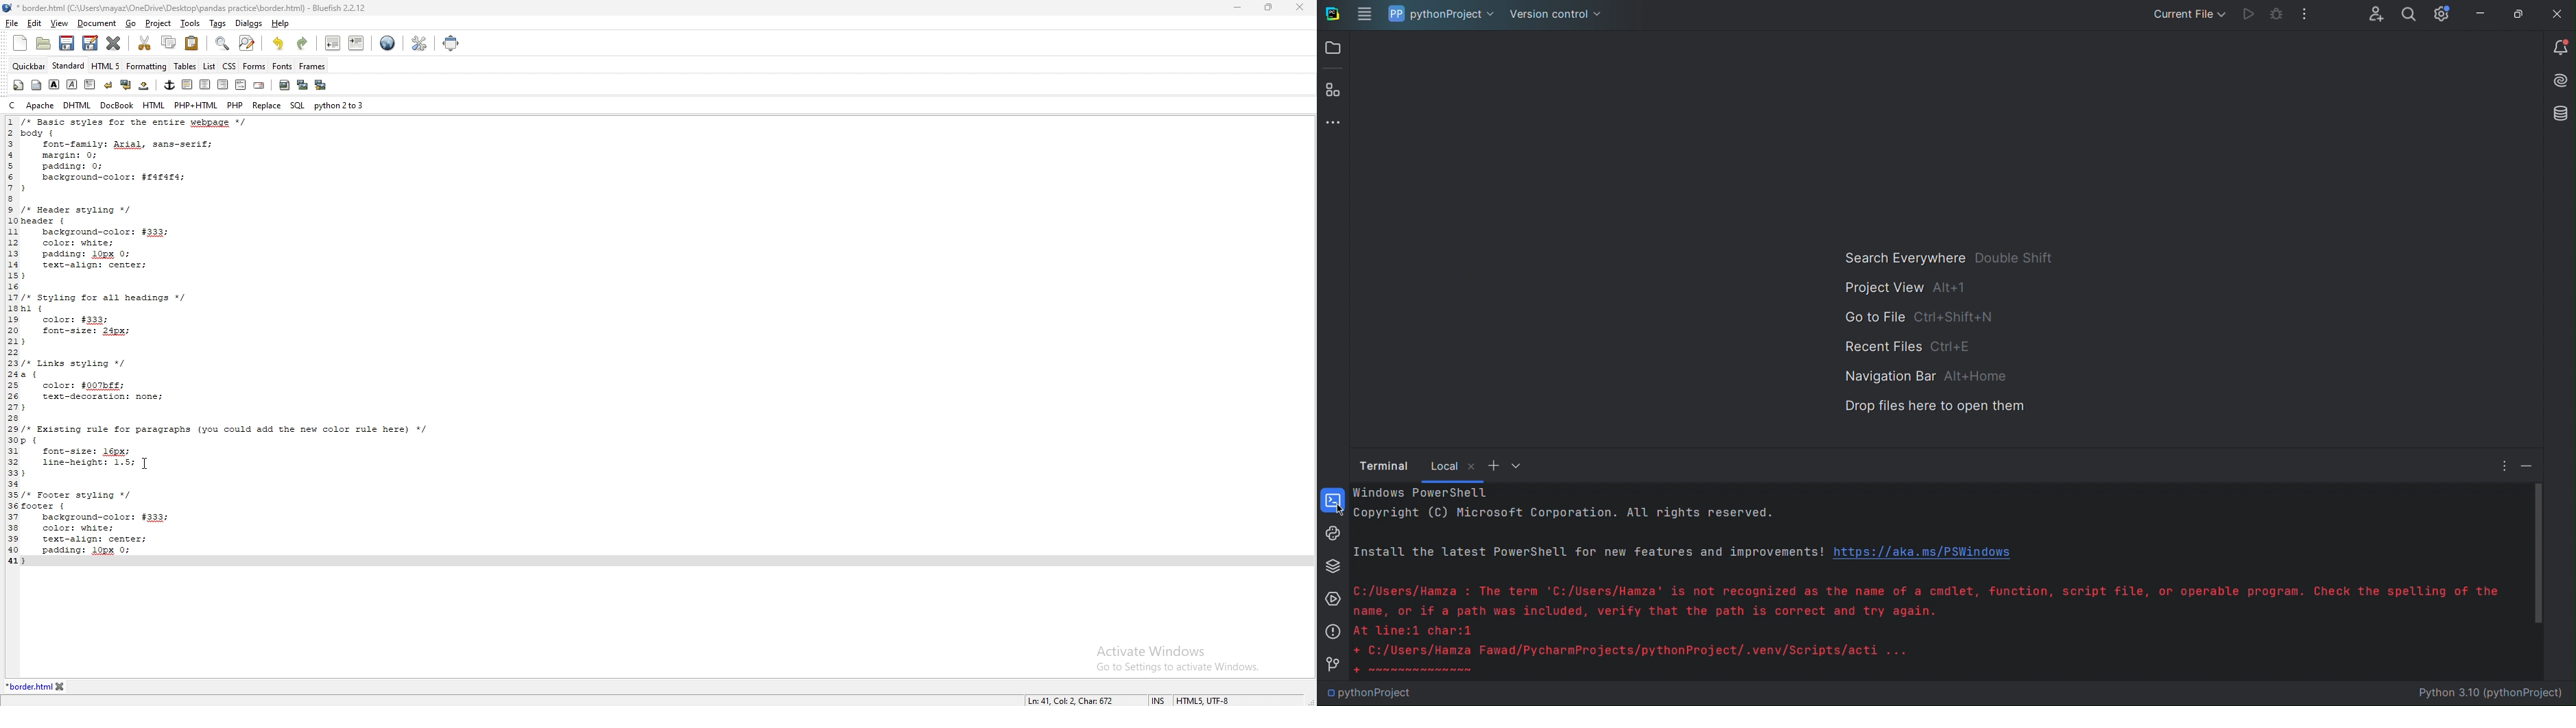 The image size is (2576, 728). I want to click on html, so click(154, 105).